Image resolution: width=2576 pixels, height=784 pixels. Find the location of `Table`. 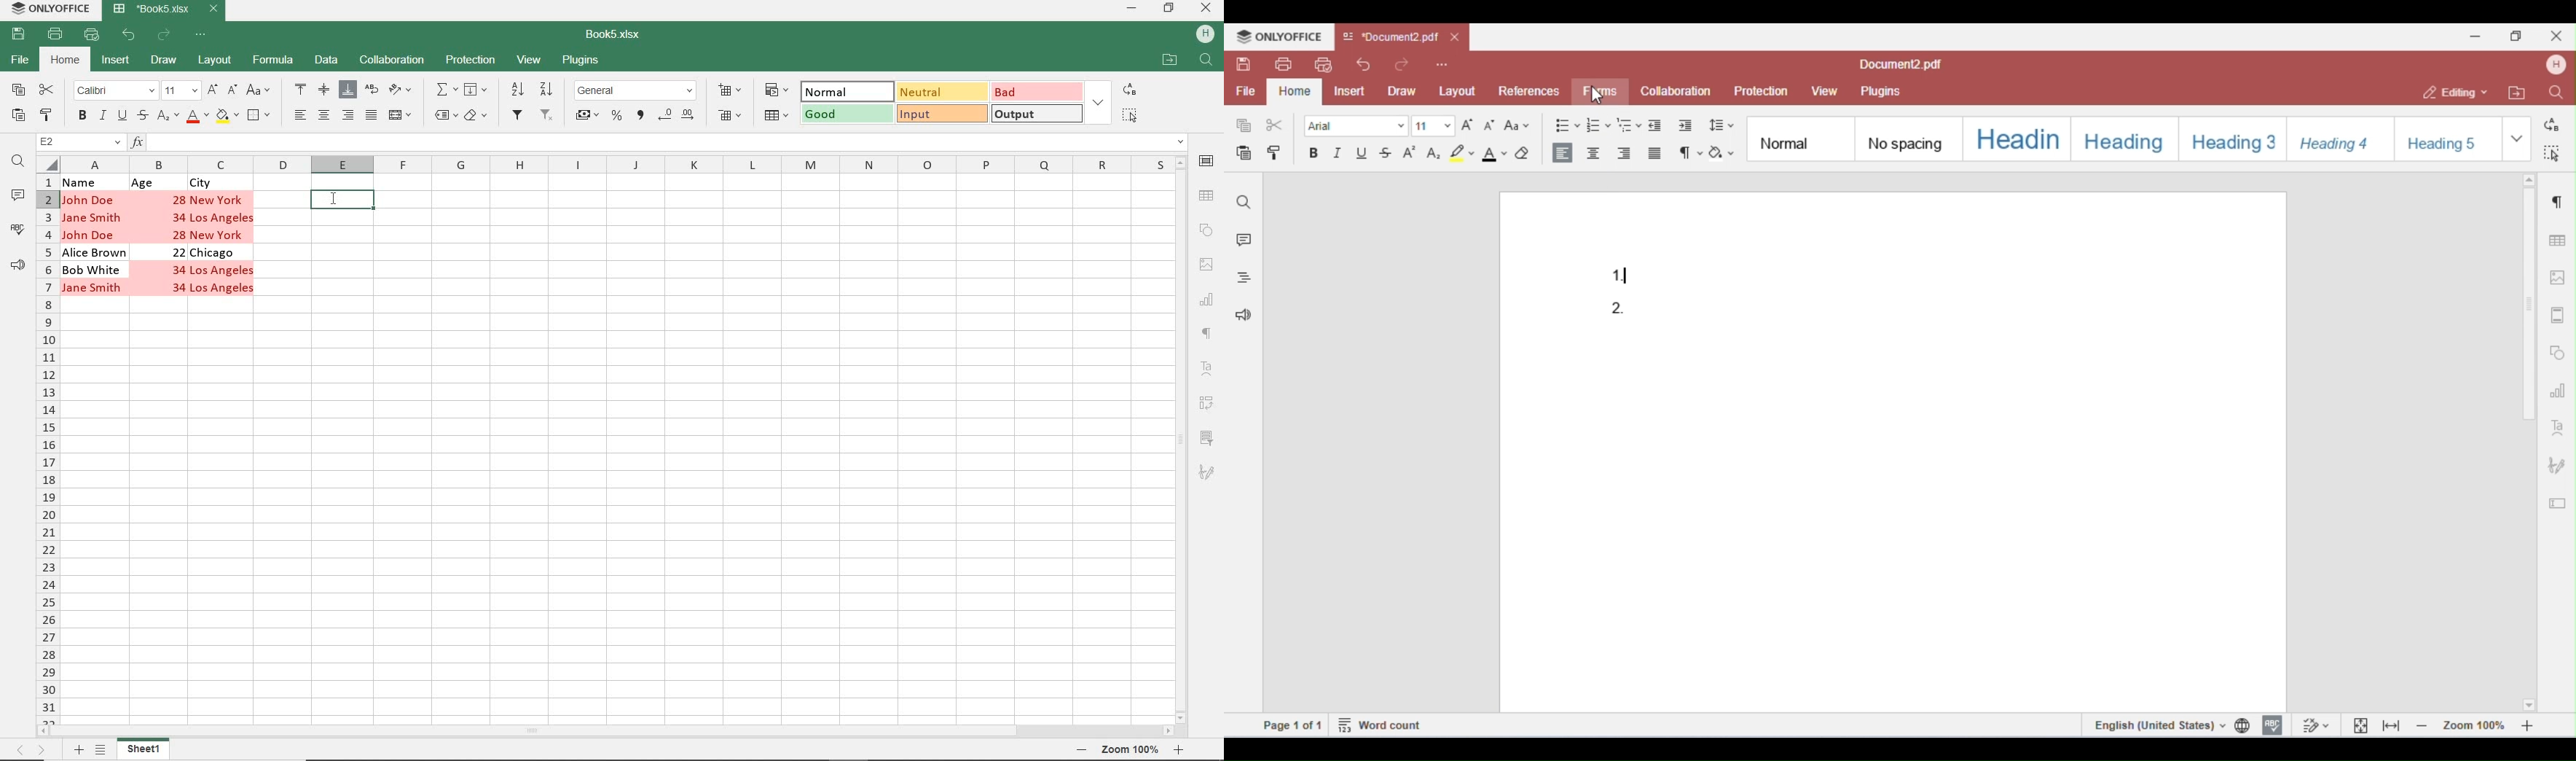

Table is located at coordinates (1207, 195).